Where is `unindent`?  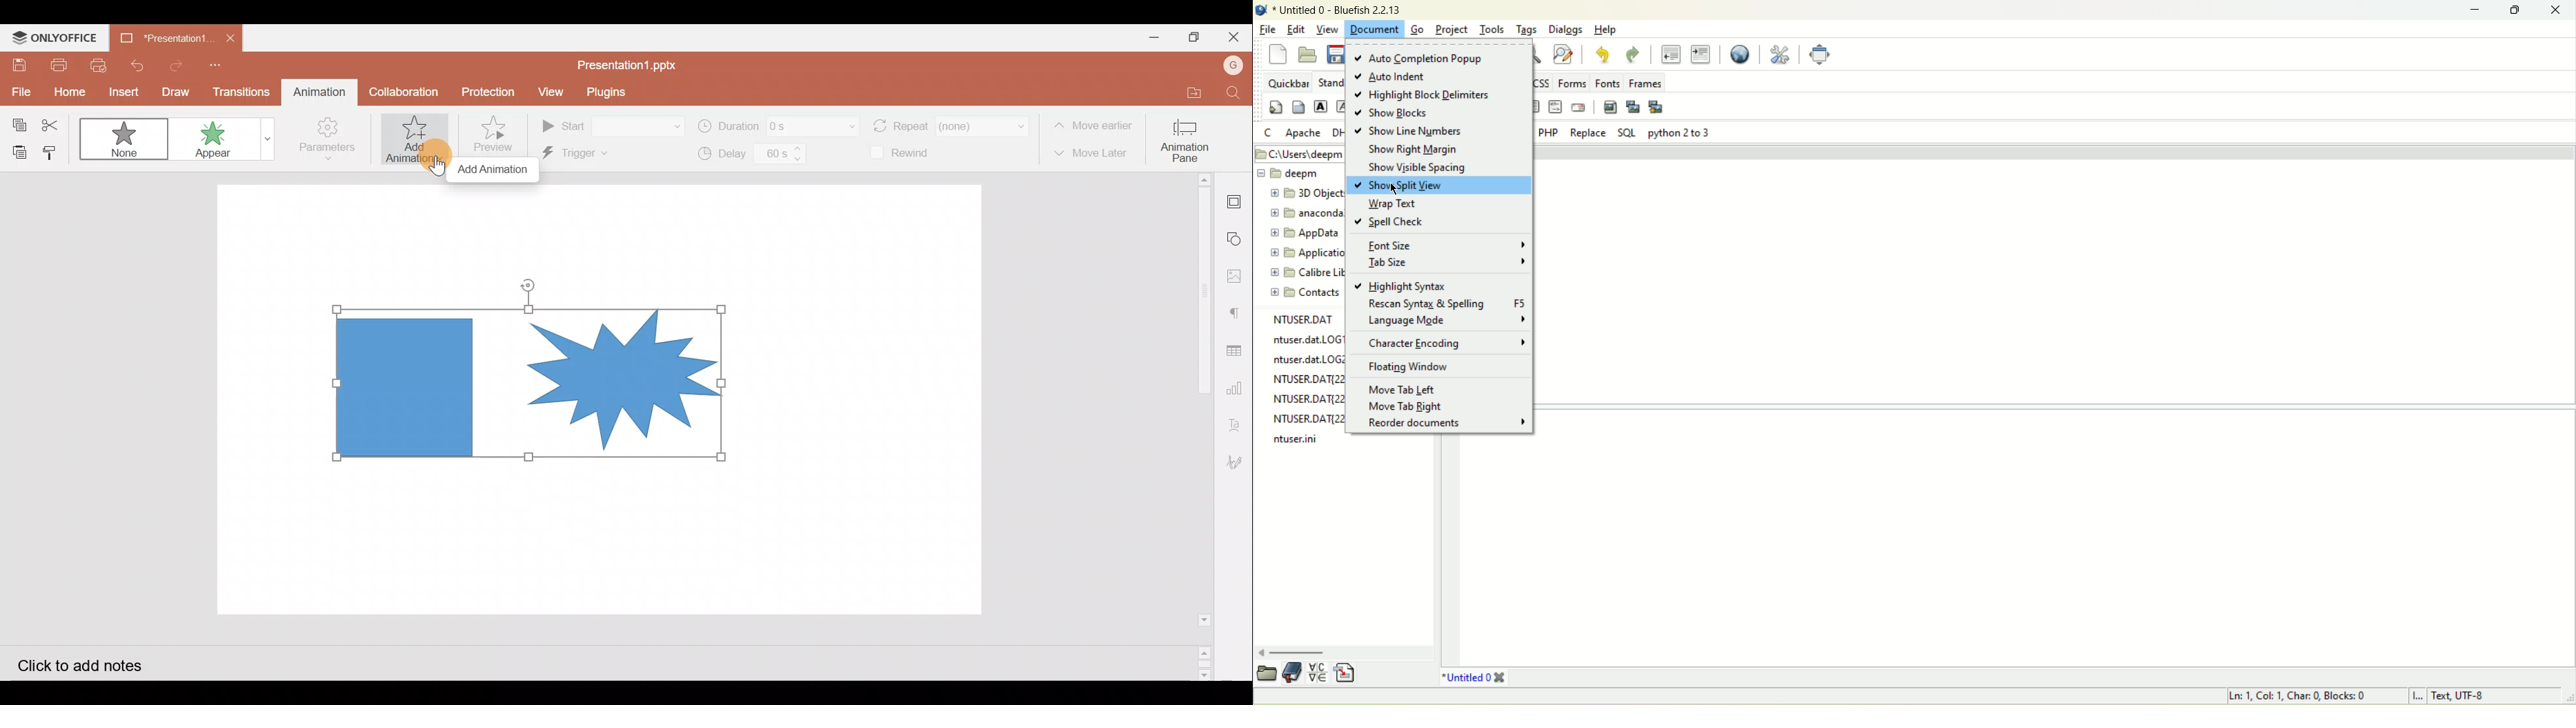 unindent is located at coordinates (1670, 54).